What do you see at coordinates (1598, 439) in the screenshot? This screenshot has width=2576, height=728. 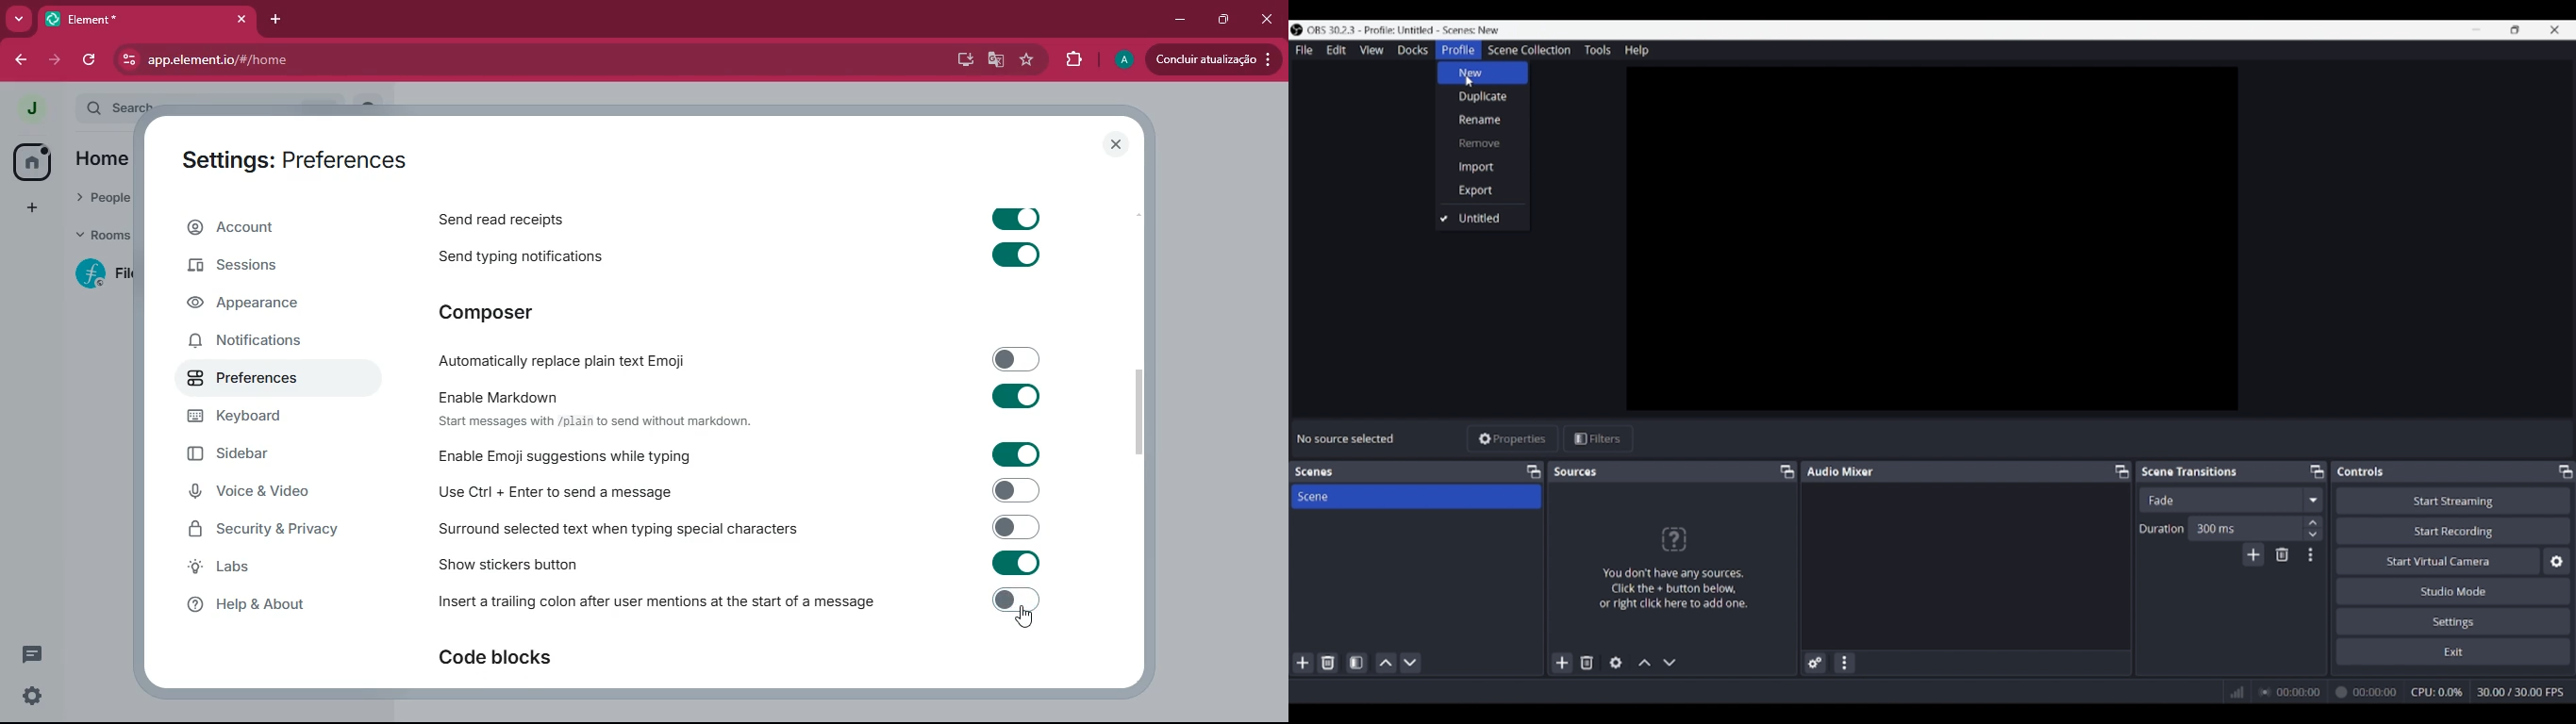 I see `Filters` at bounding box center [1598, 439].